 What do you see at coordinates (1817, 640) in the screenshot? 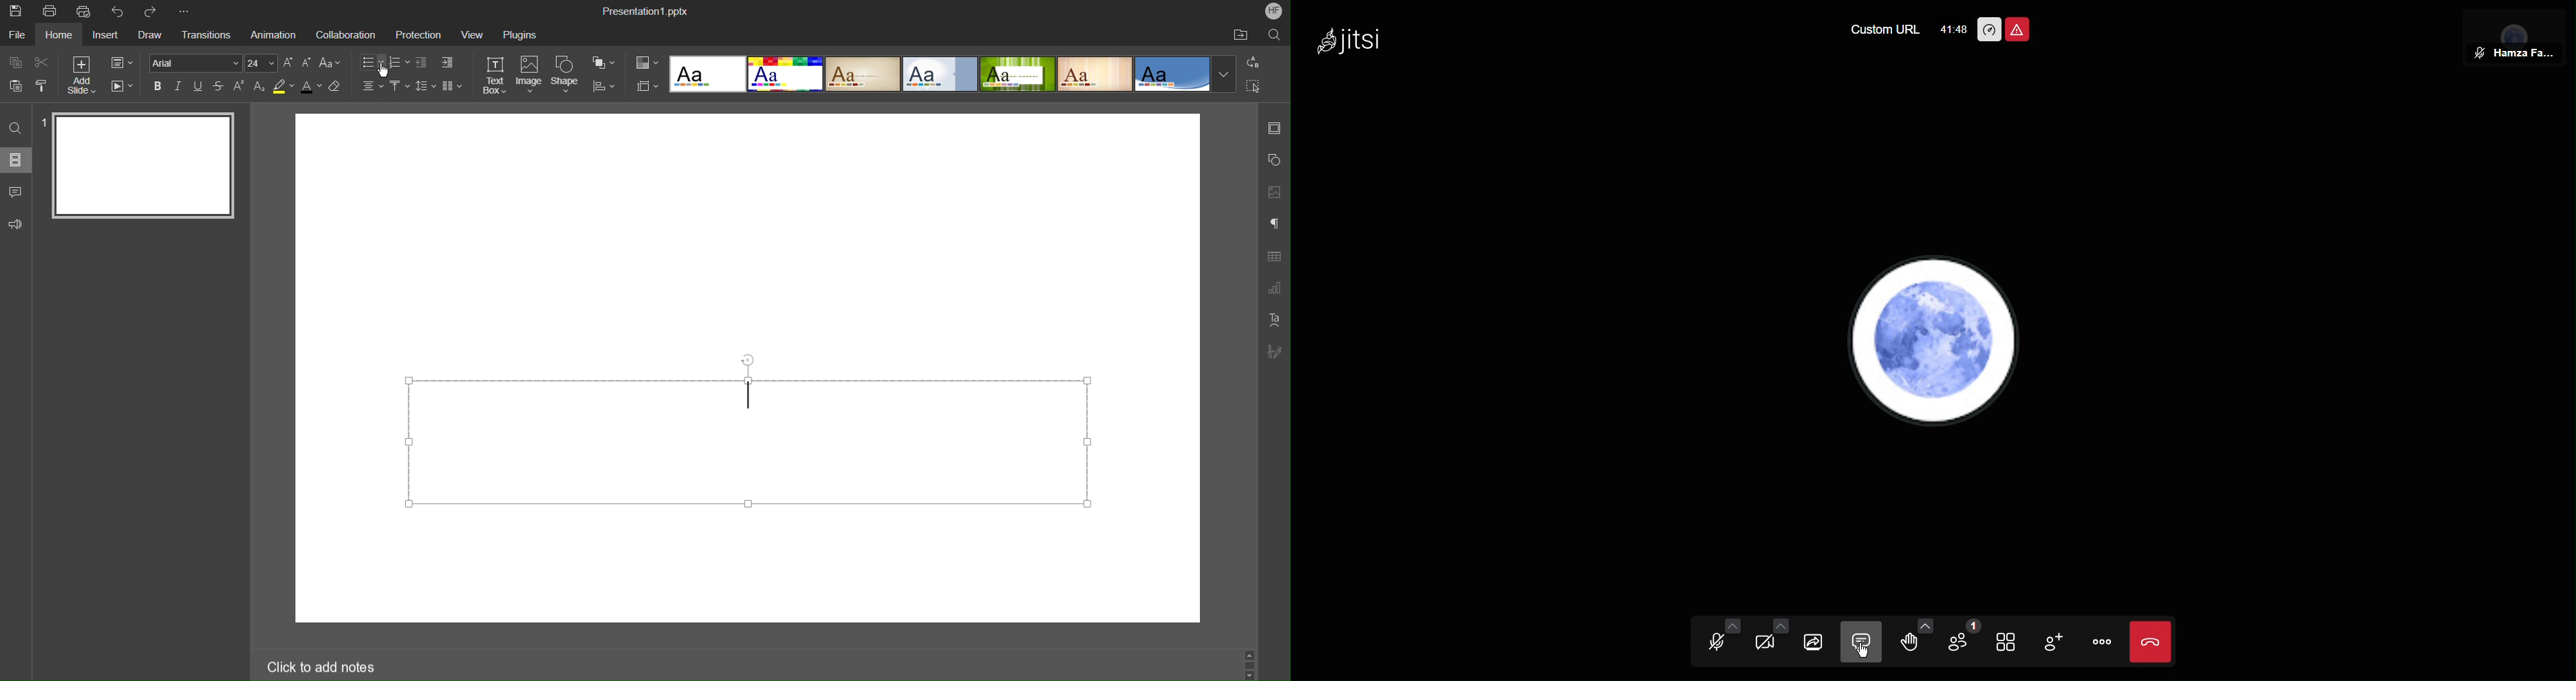
I see `Share Selection` at bounding box center [1817, 640].